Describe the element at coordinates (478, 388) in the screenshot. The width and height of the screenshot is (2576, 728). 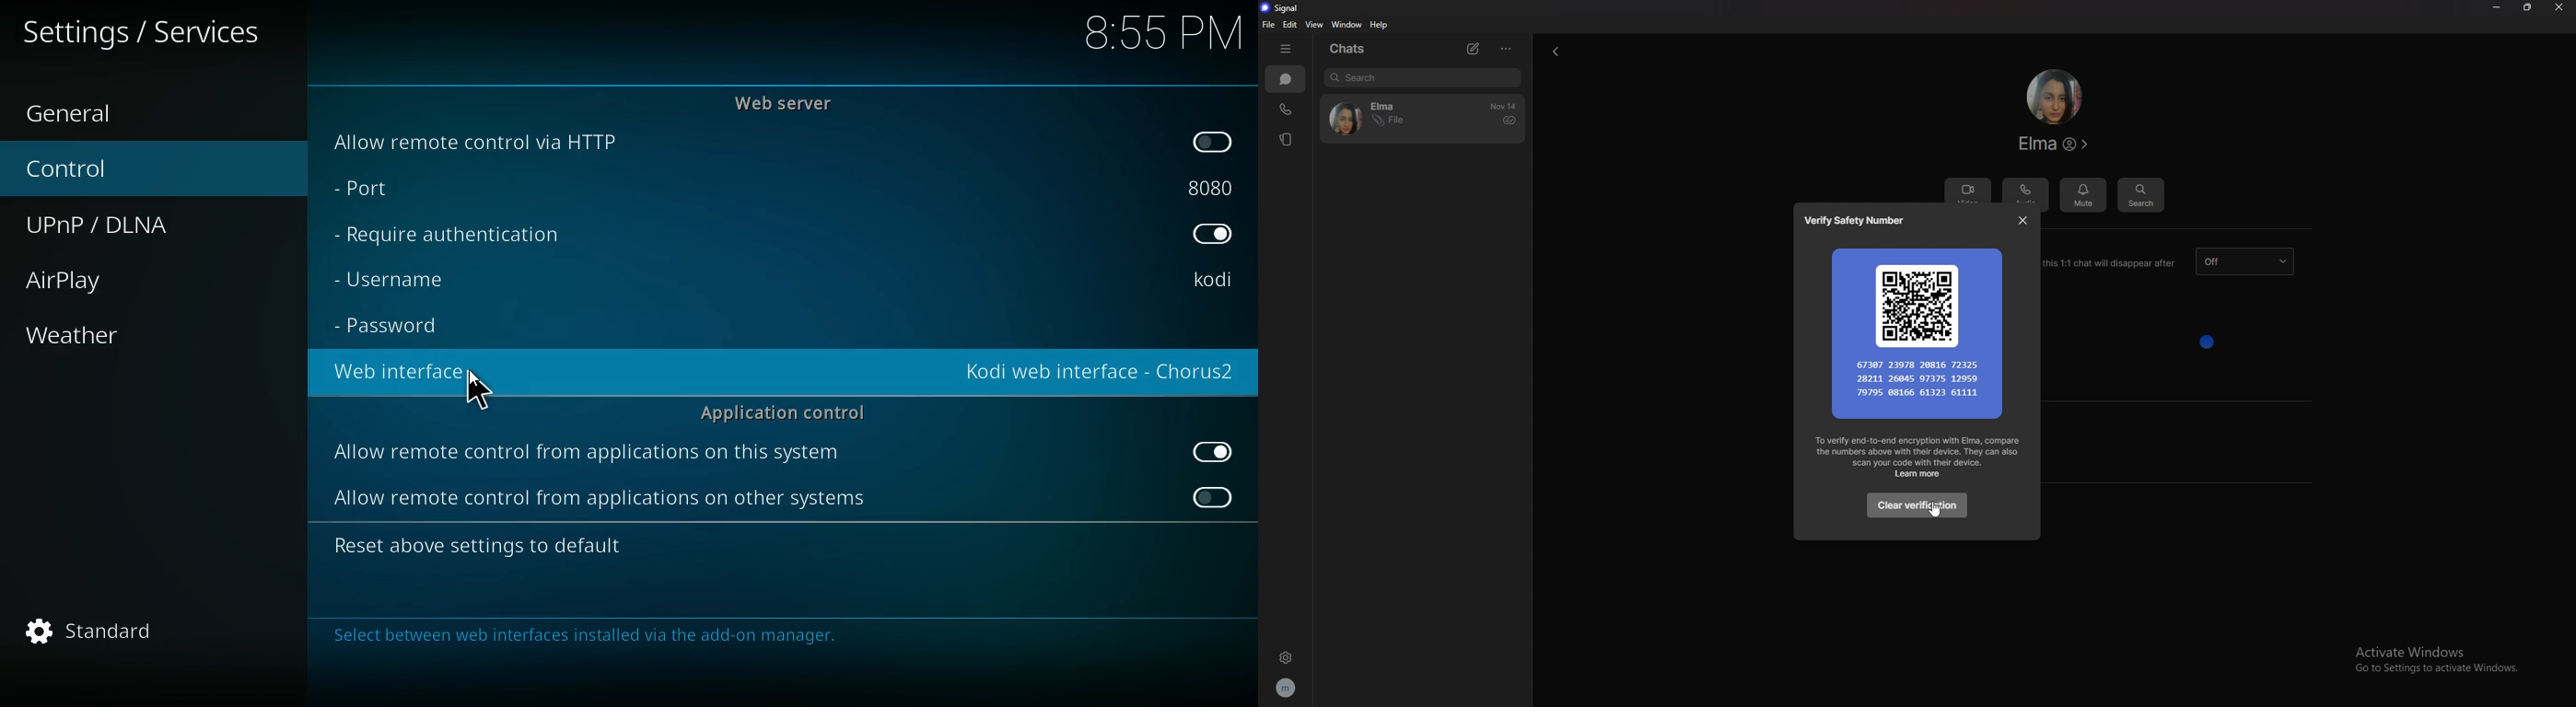
I see `Cursor` at that location.